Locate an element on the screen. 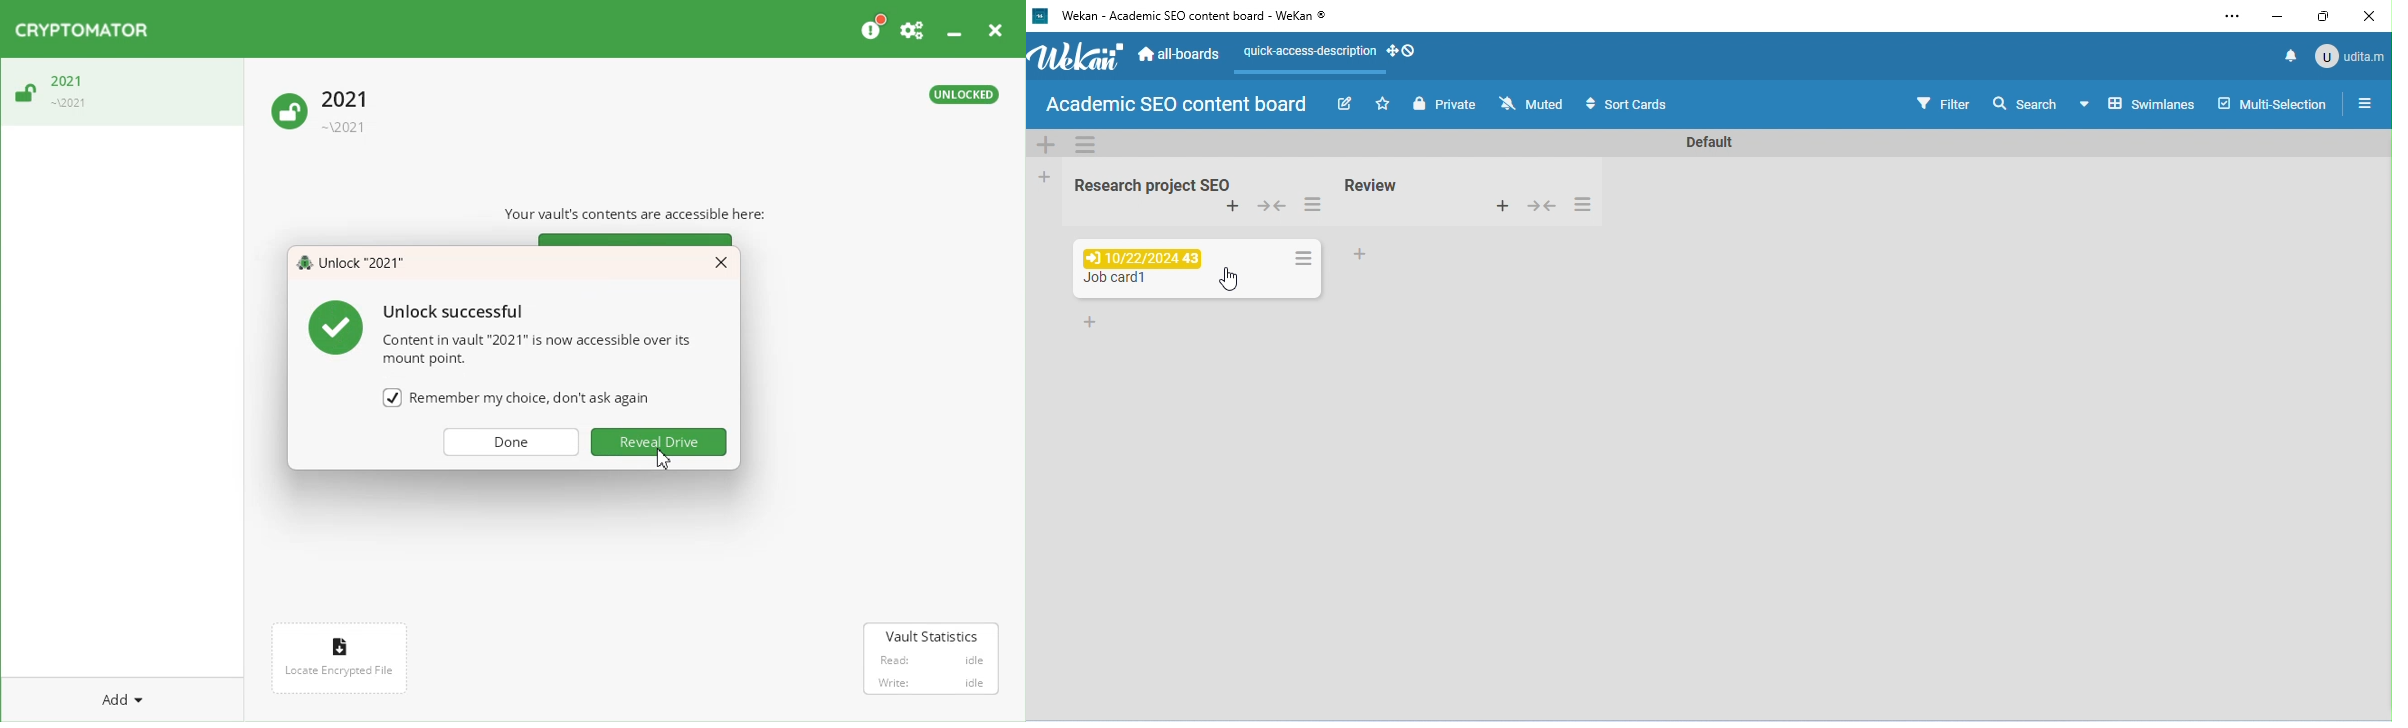 This screenshot has width=2408, height=728. add list is located at coordinates (1046, 176).